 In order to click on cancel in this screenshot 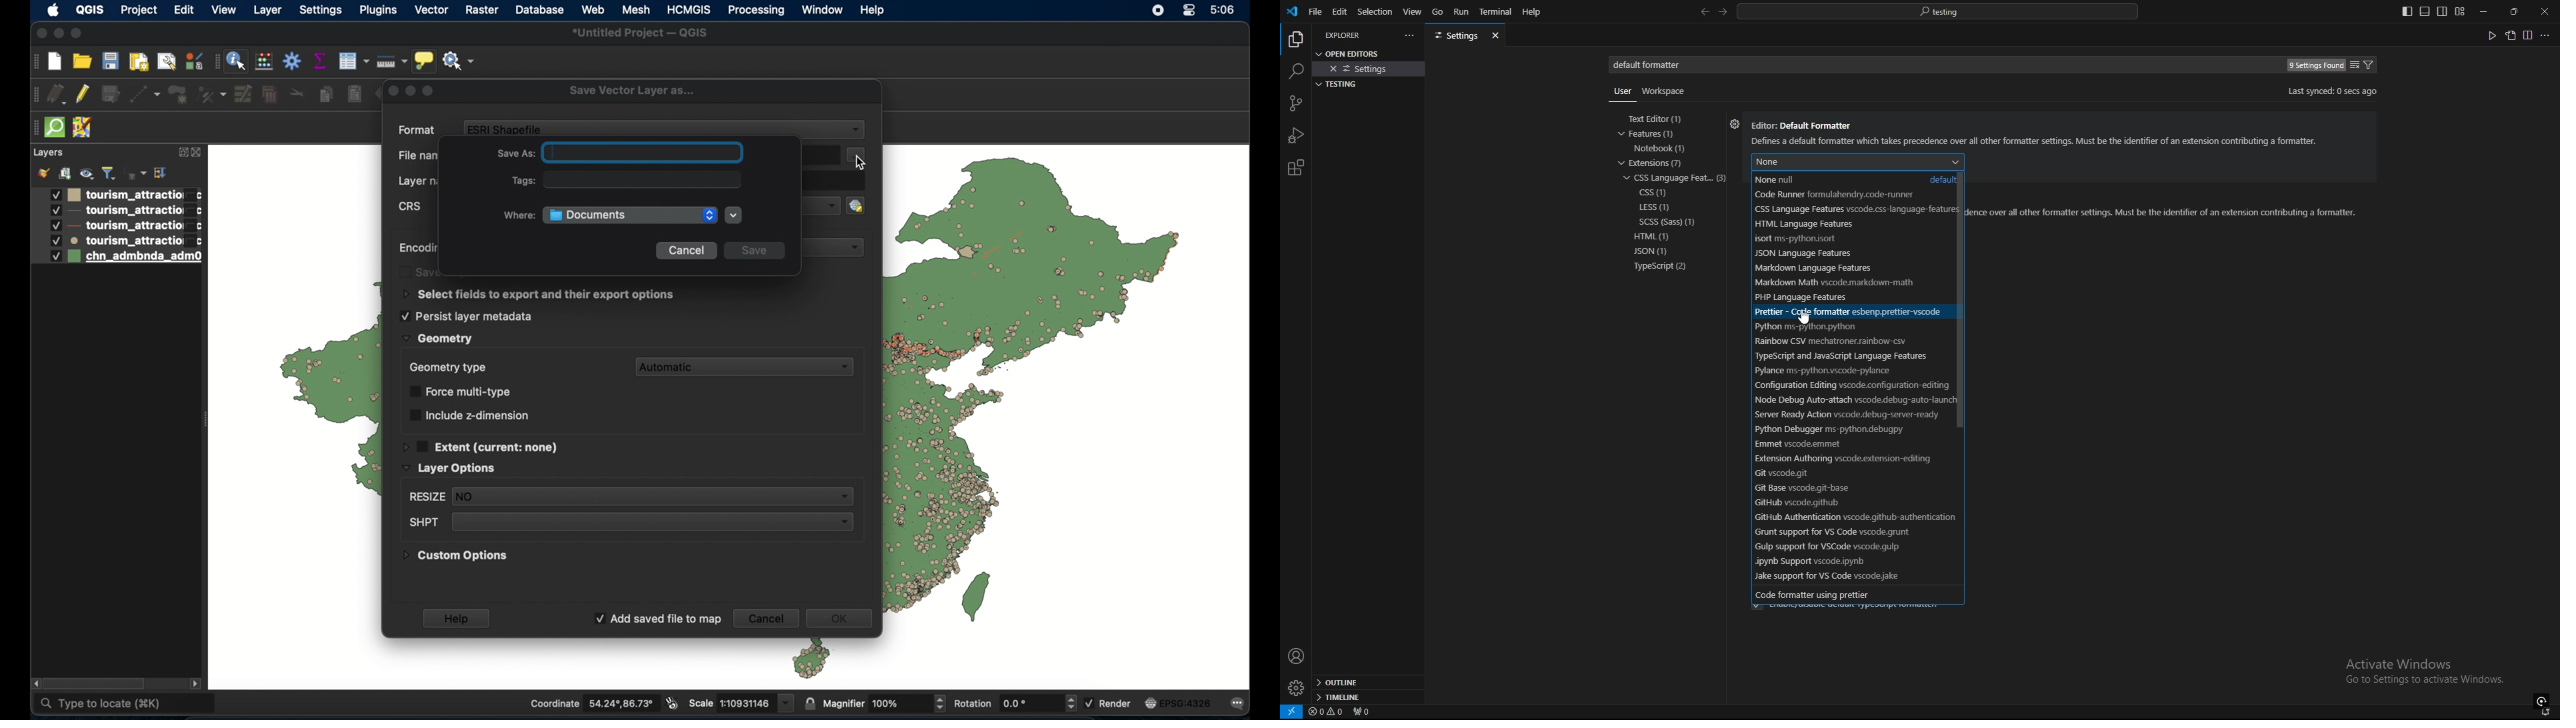, I will do `click(685, 251)`.